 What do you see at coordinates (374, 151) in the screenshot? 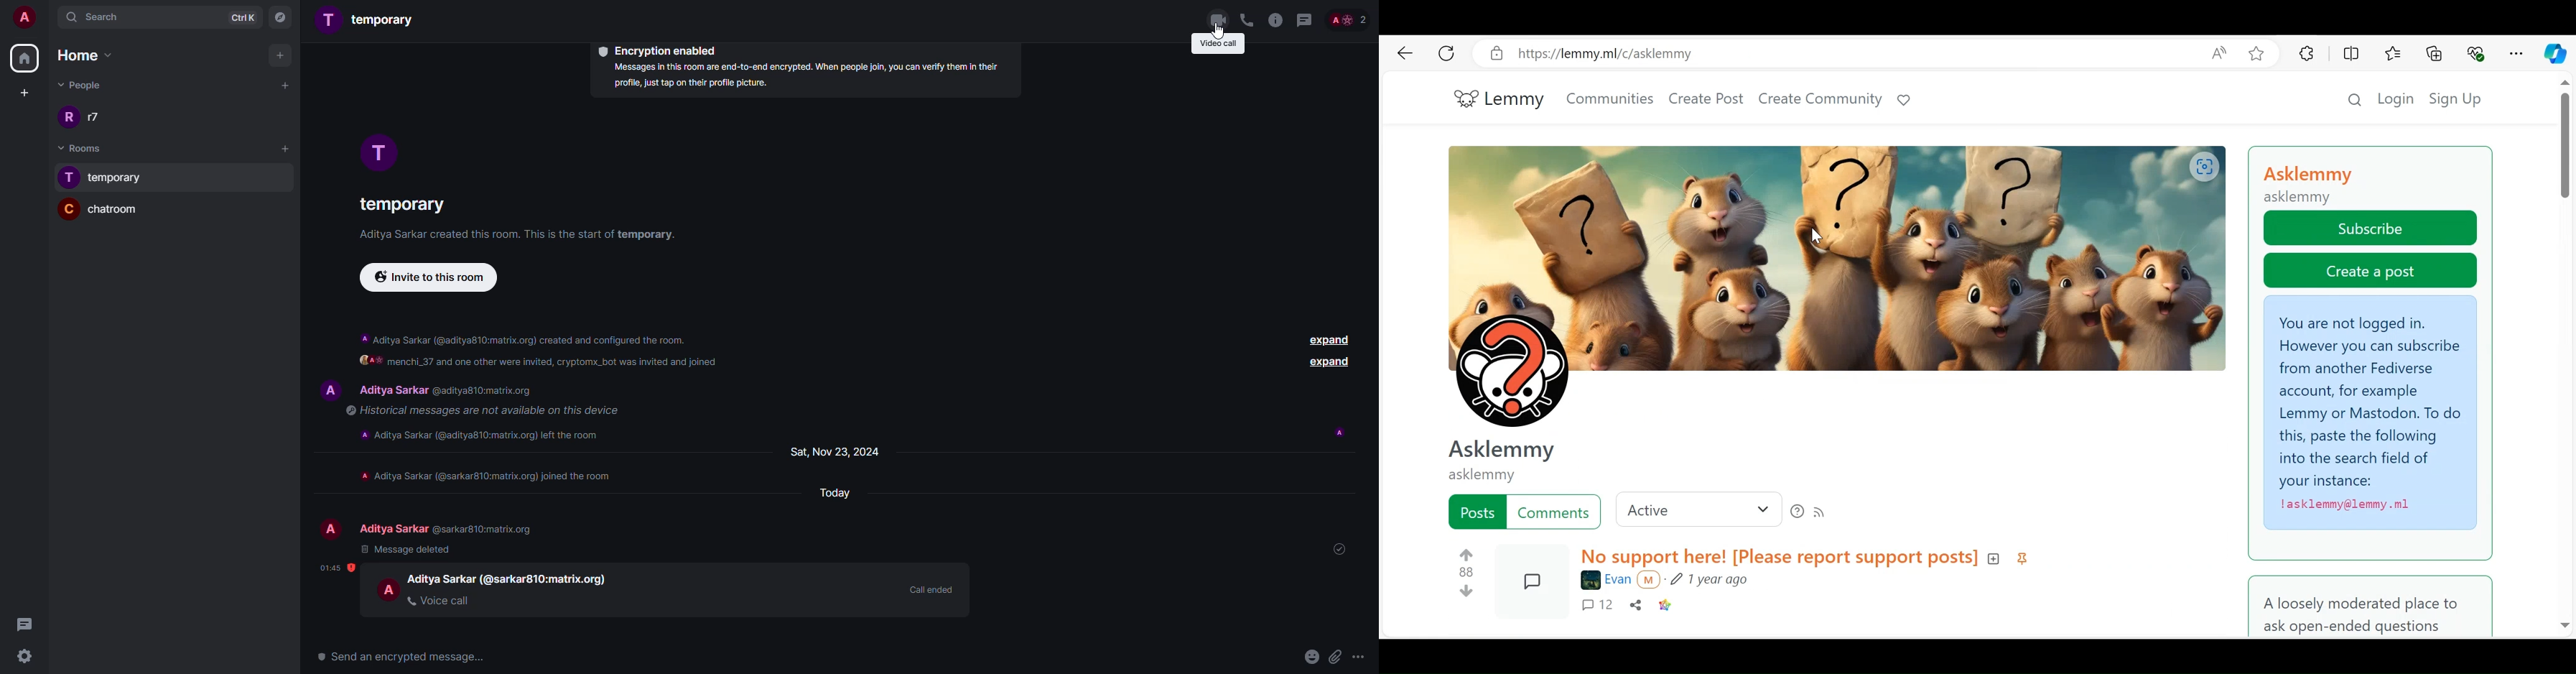
I see `profile` at bounding box center [374, 151].